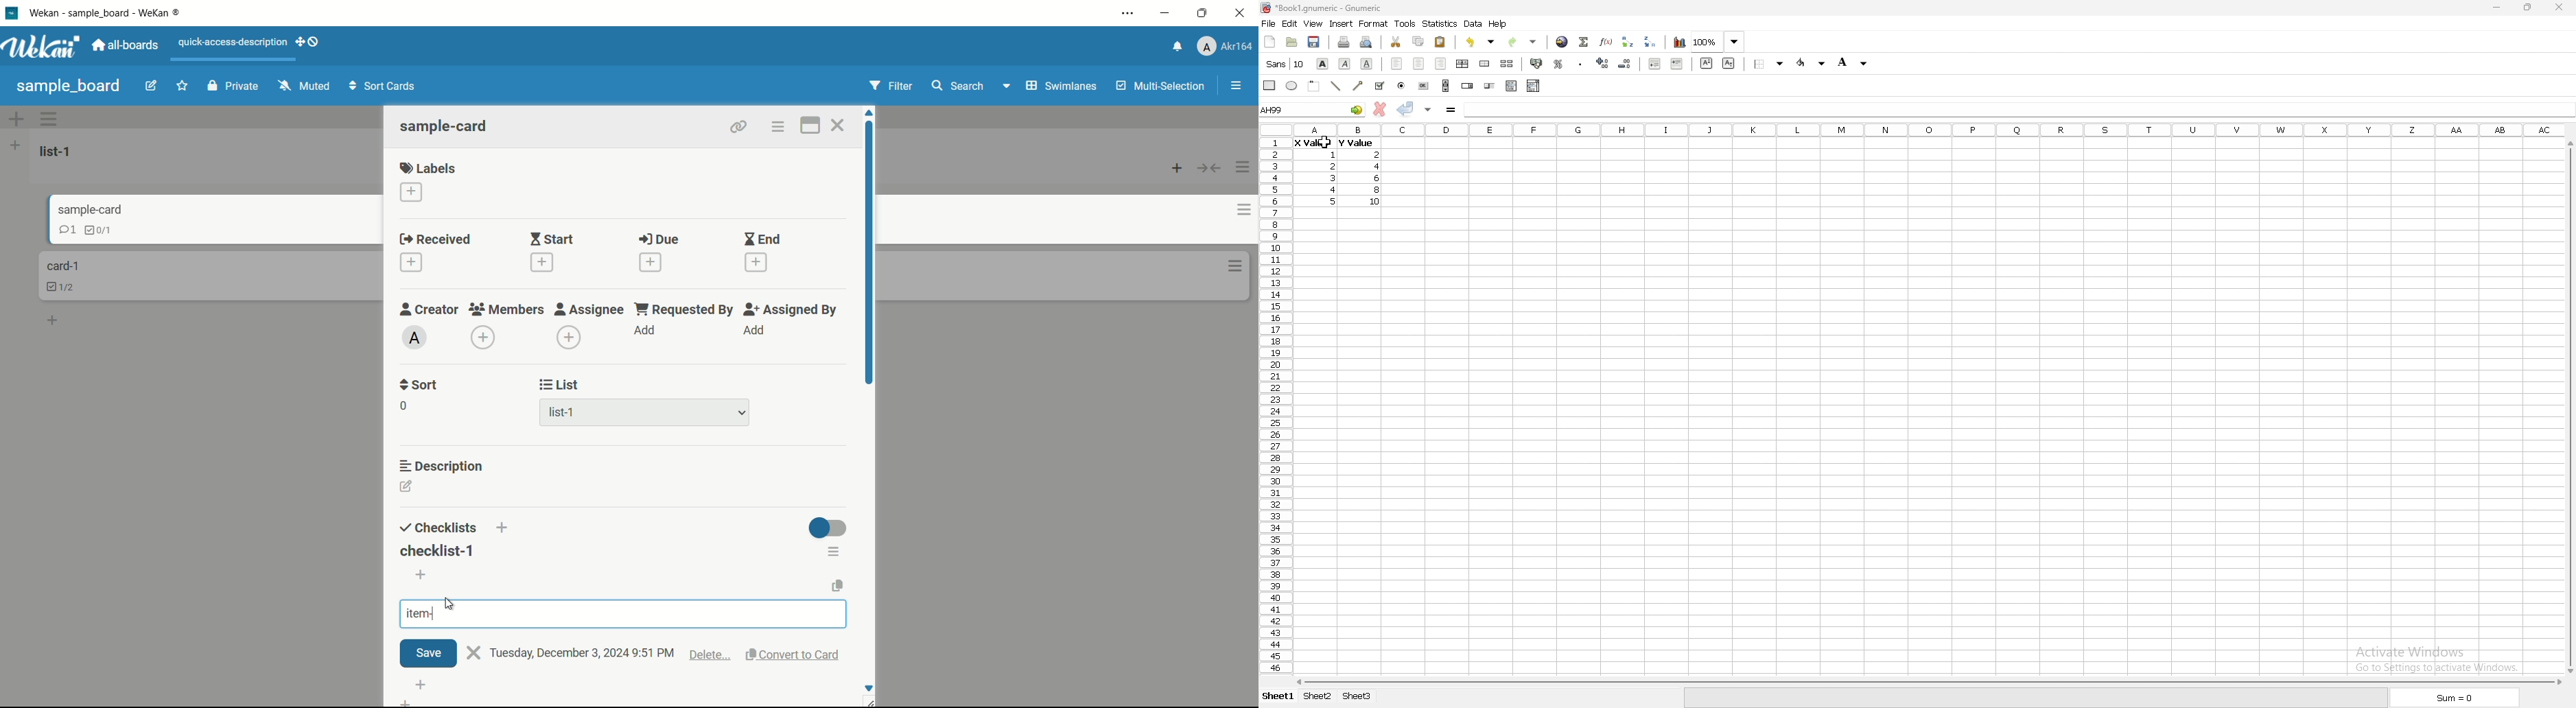  Describe the element at coordinates (1237, 267) in the screenshot. I see `card actions` at that location.